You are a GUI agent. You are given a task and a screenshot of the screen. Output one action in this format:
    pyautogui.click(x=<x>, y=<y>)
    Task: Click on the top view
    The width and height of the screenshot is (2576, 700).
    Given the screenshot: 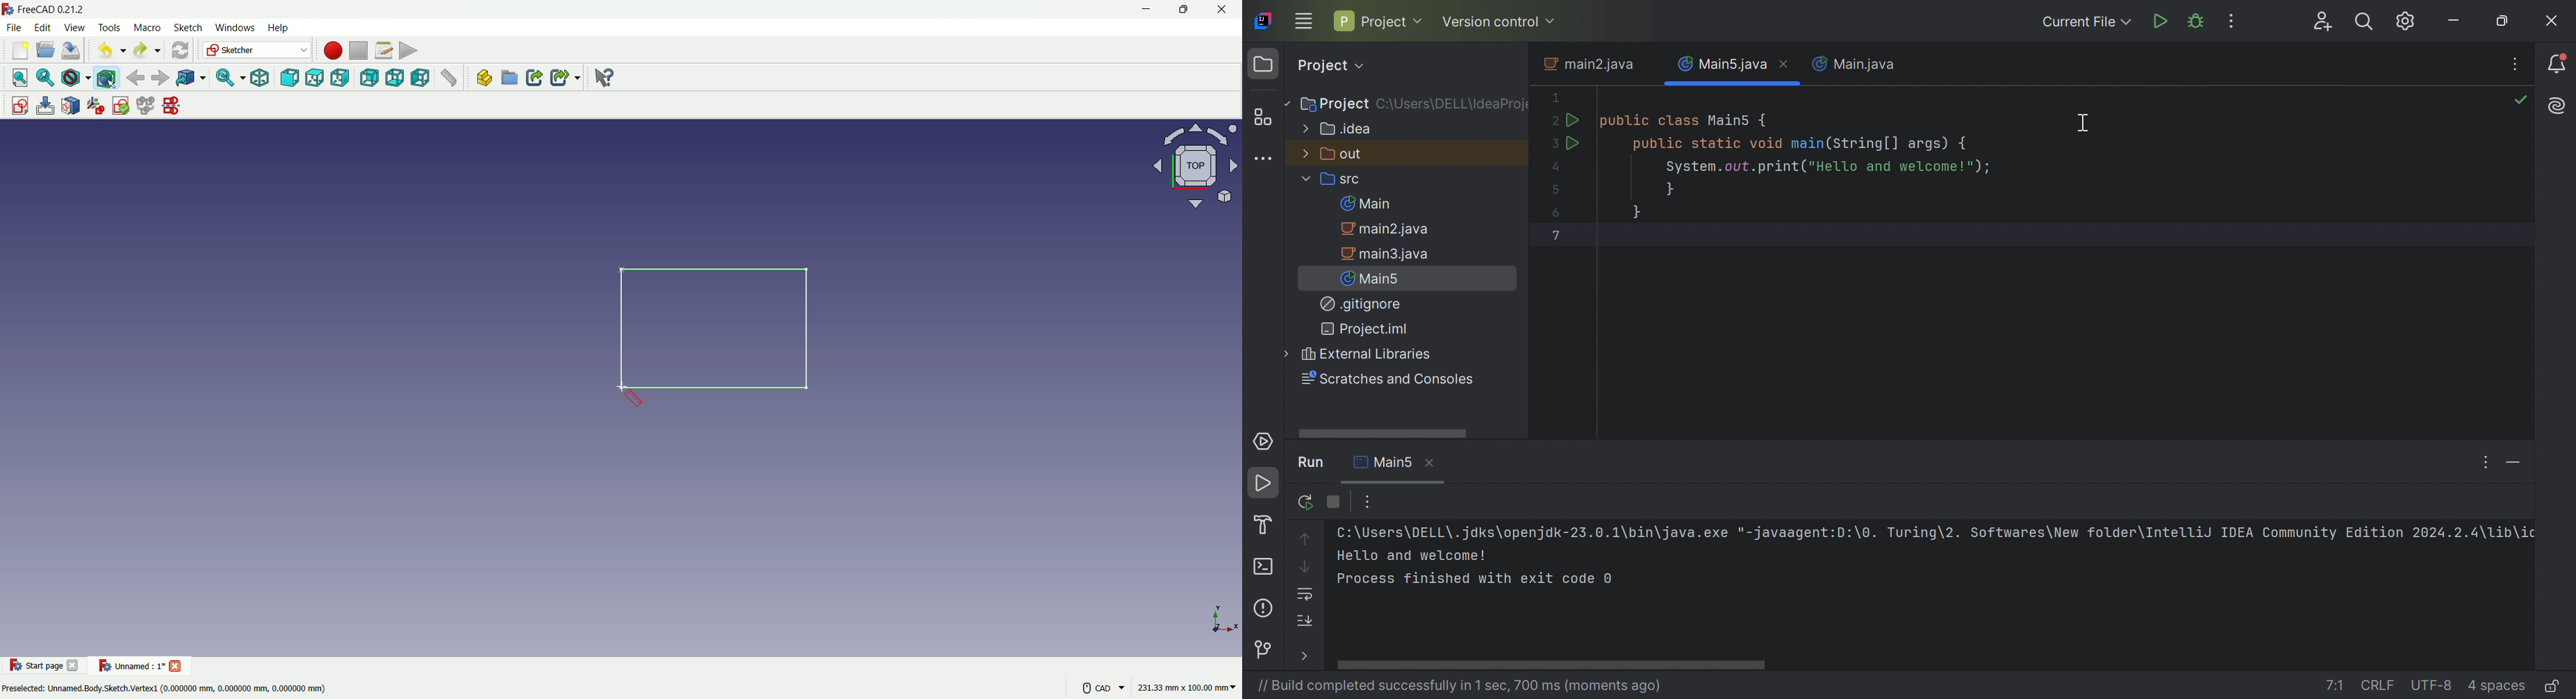 What is the action you would take?
    pyautogui.click(x=315, y=77)
    